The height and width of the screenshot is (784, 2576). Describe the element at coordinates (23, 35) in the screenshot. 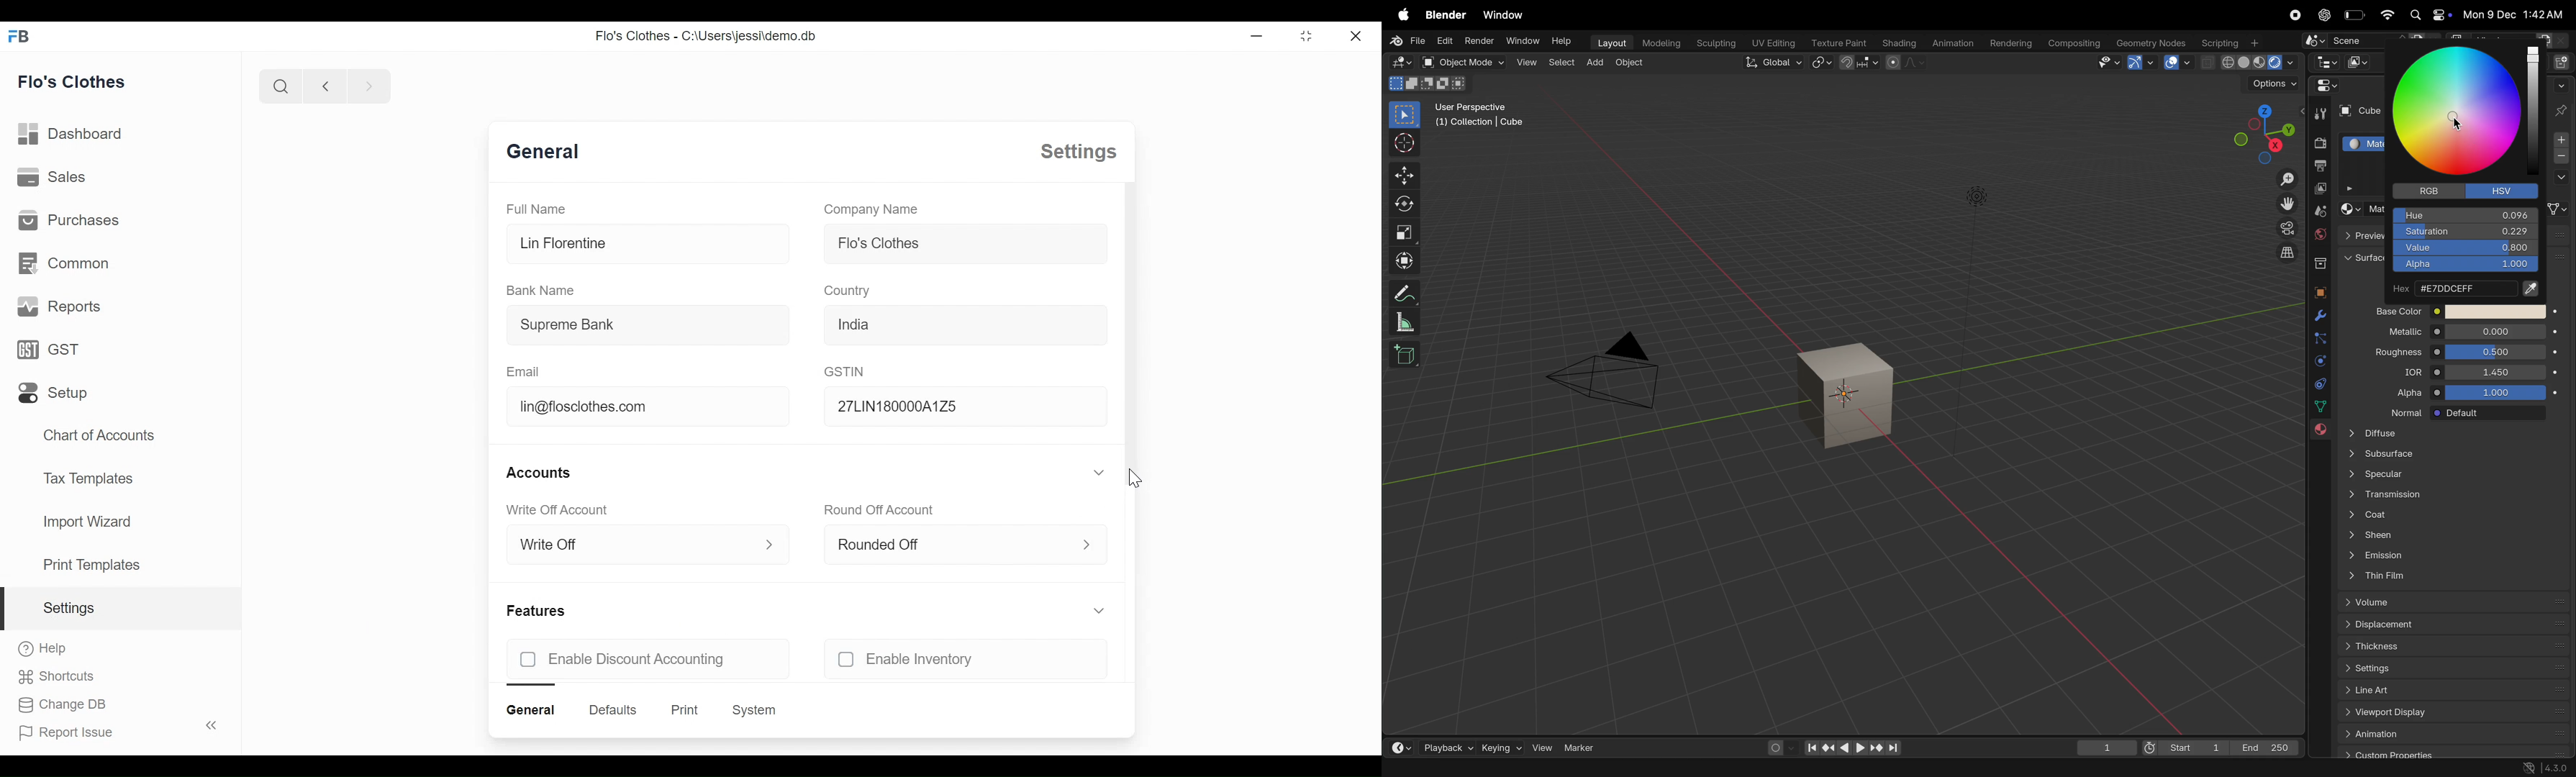

I see `Frappe Books Desktop icon` at that location.